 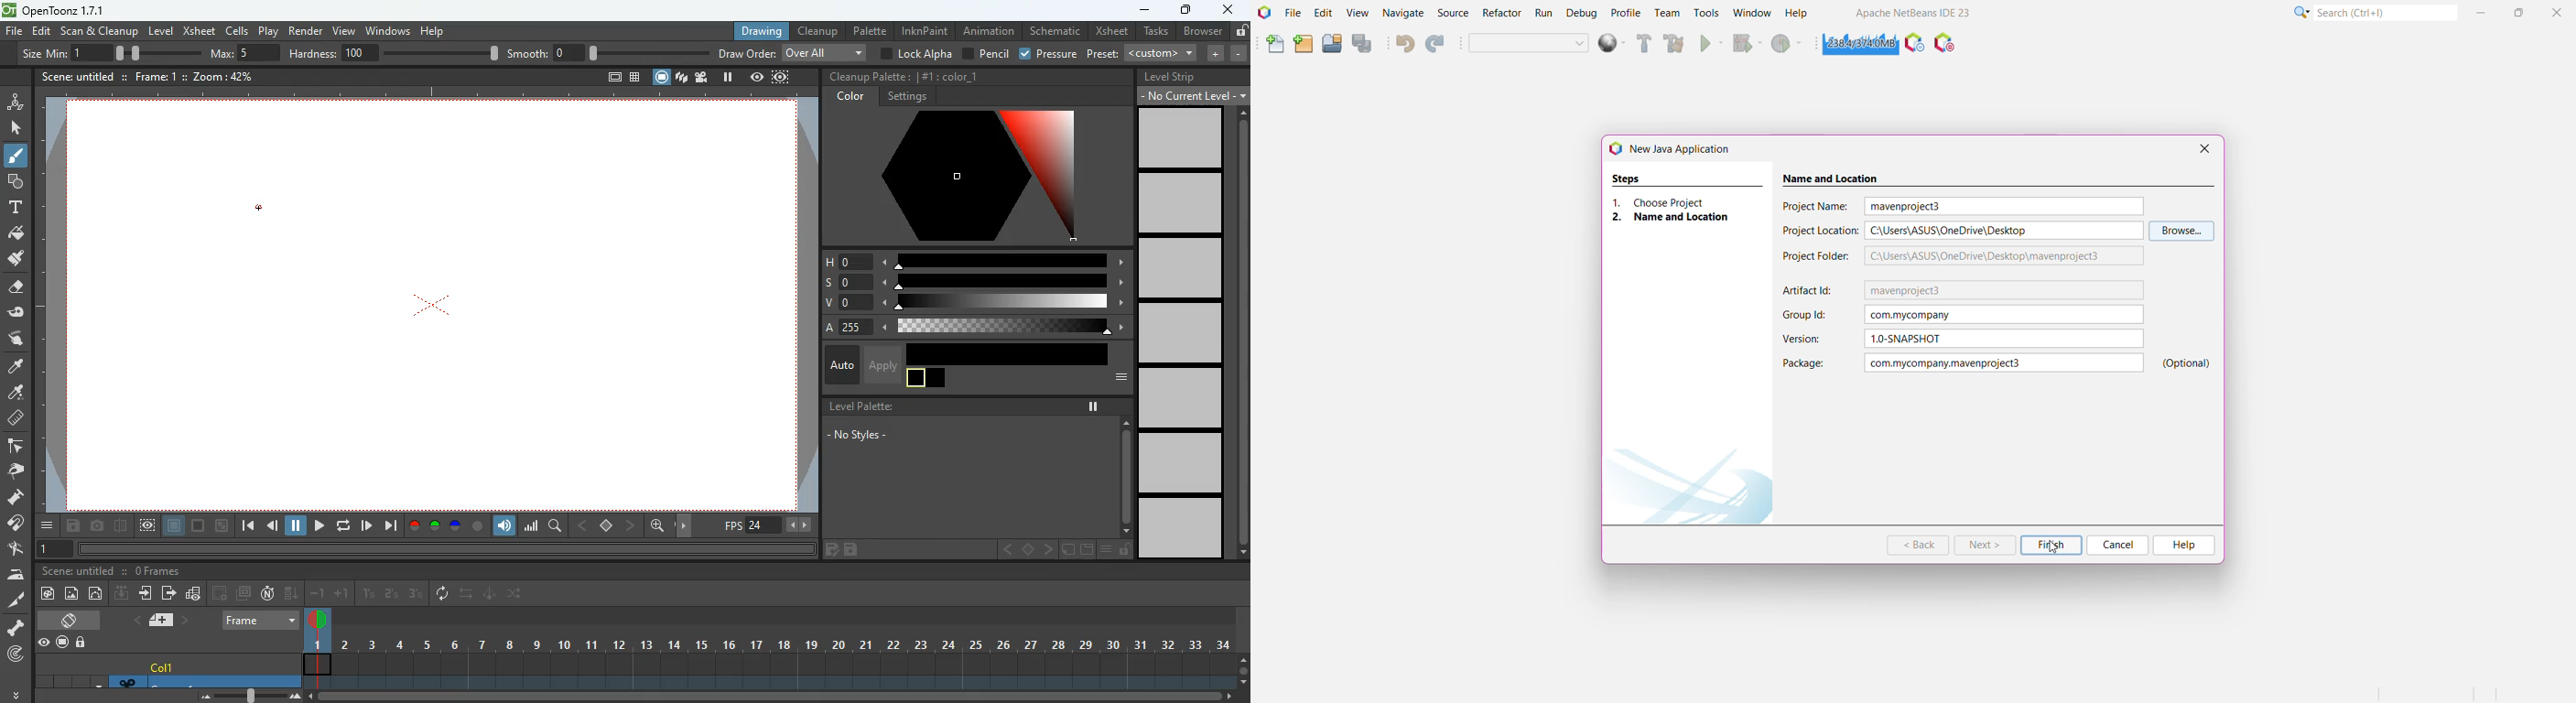 What do you see at coordinates (49, 525) in the screenshot?
I see `menu` at bounding box center [49, 525].